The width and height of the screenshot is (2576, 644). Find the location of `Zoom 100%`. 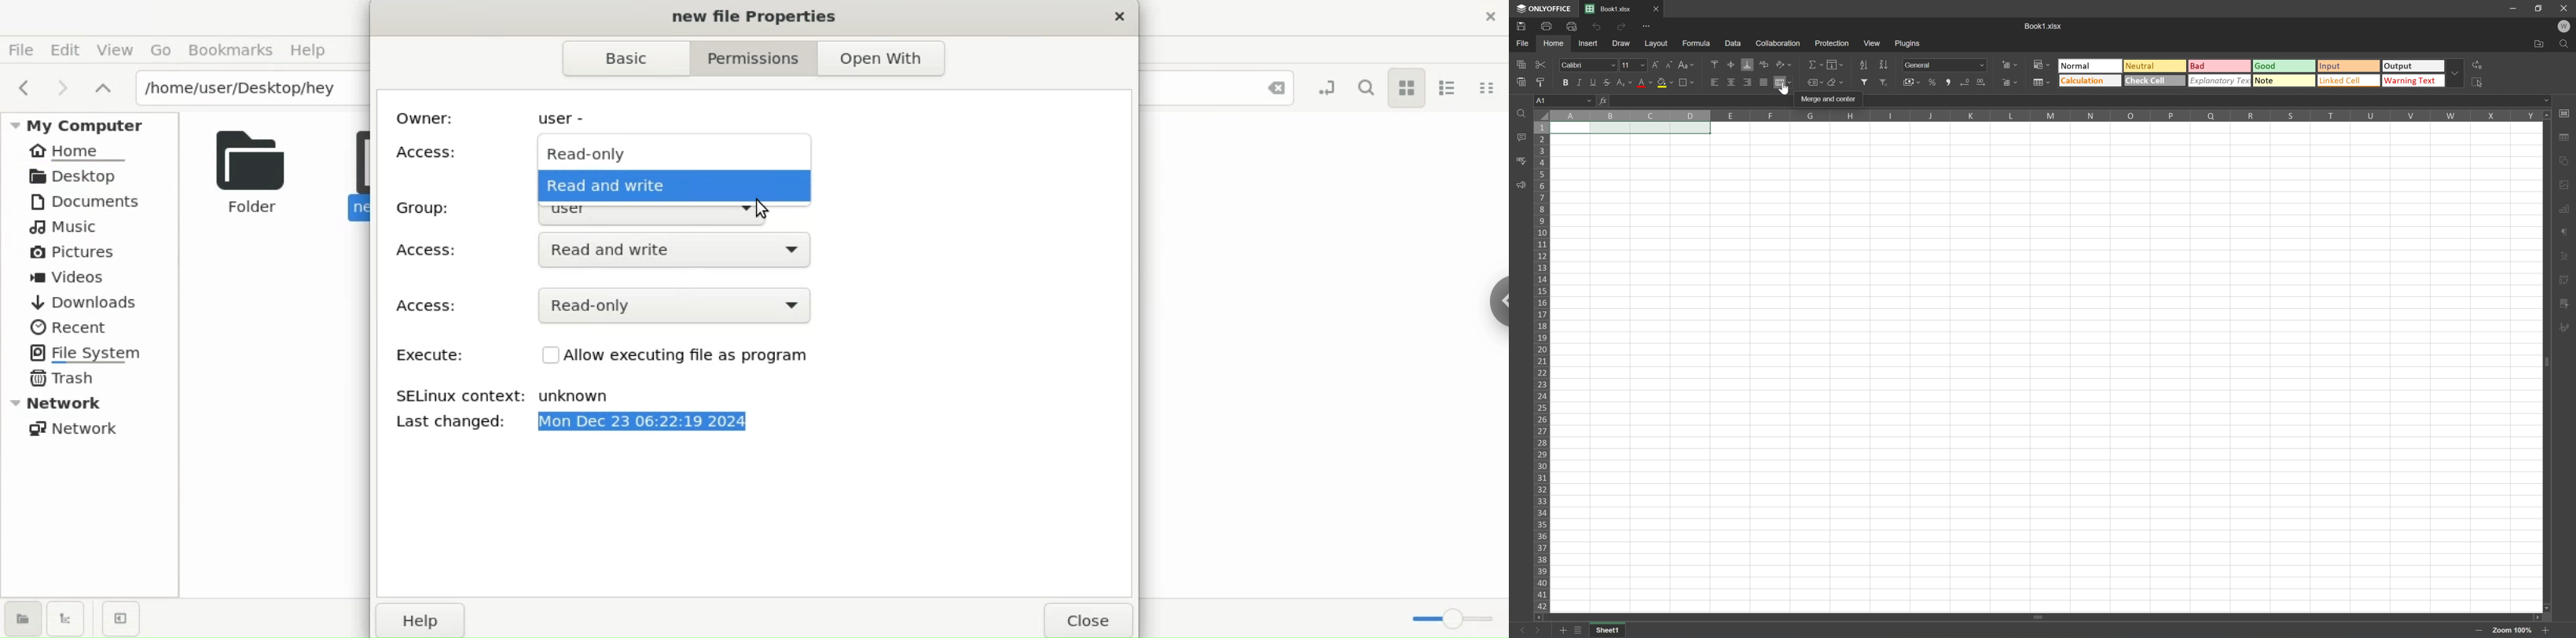

Zoom 100% is located at coordinates (2511, 631).